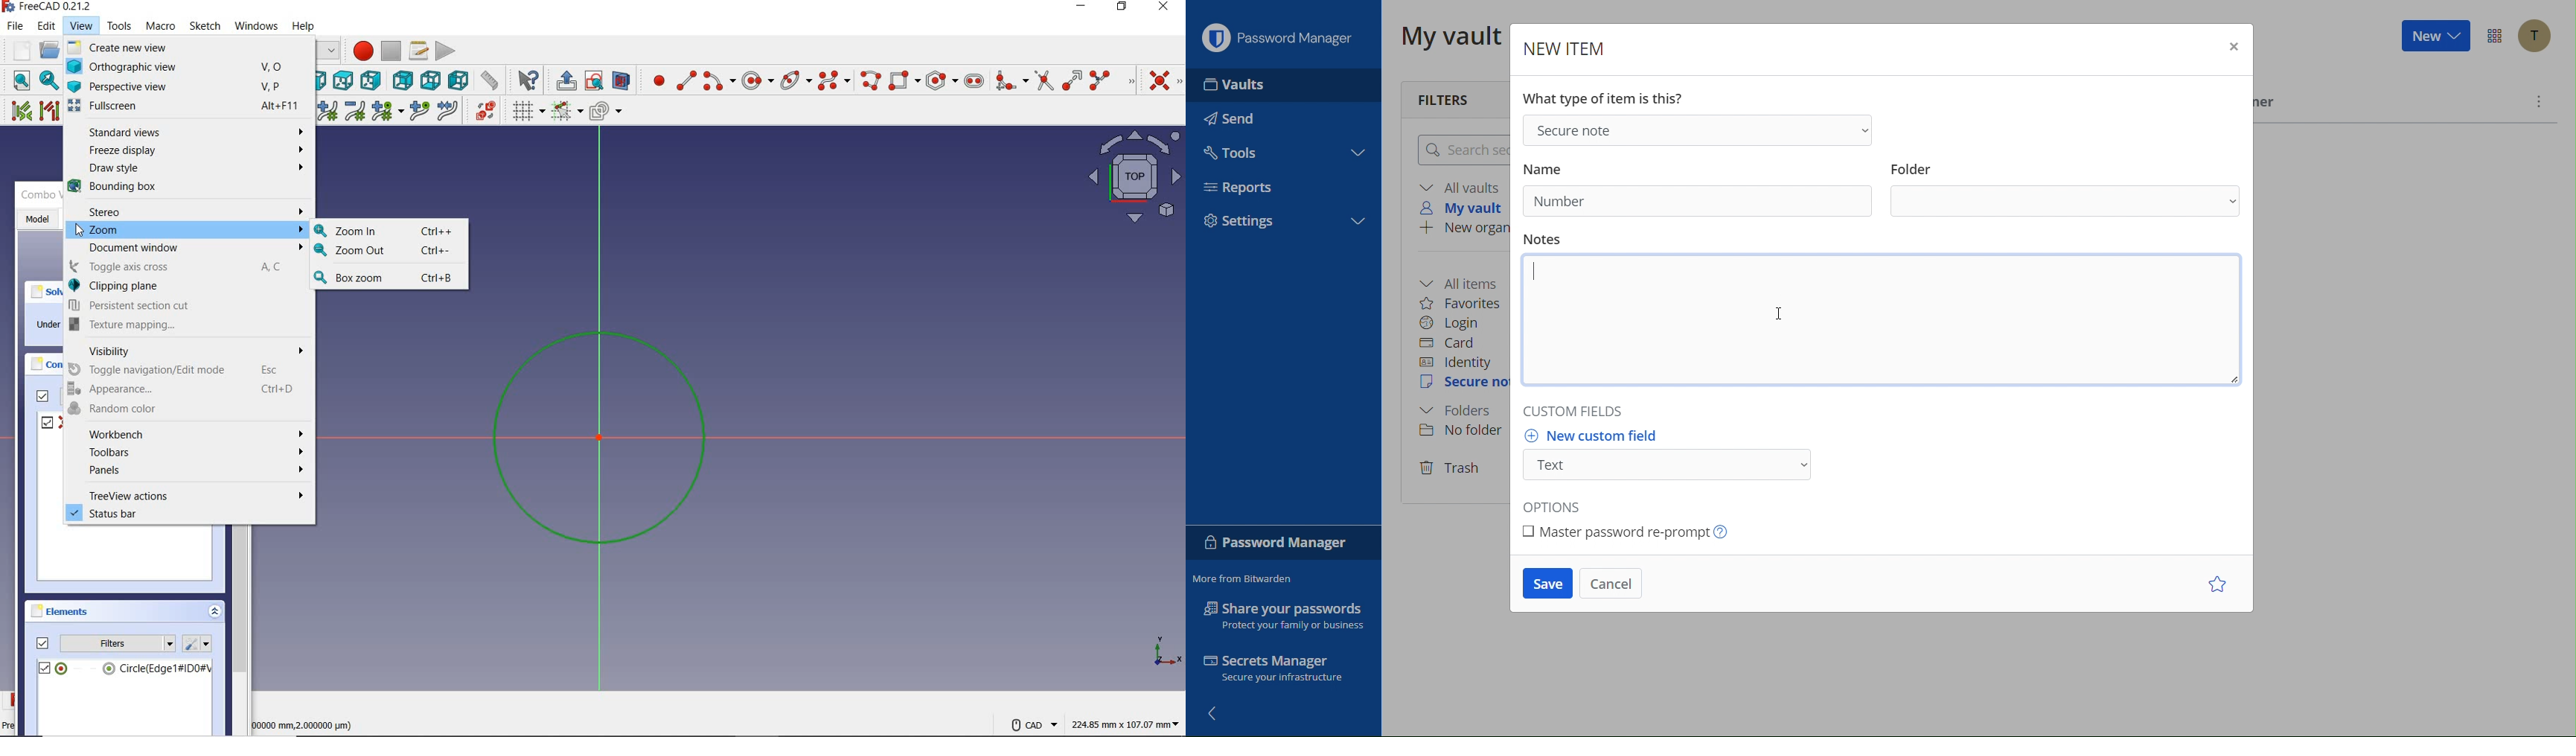  I want to click on Favorites, so click(1466, 302).